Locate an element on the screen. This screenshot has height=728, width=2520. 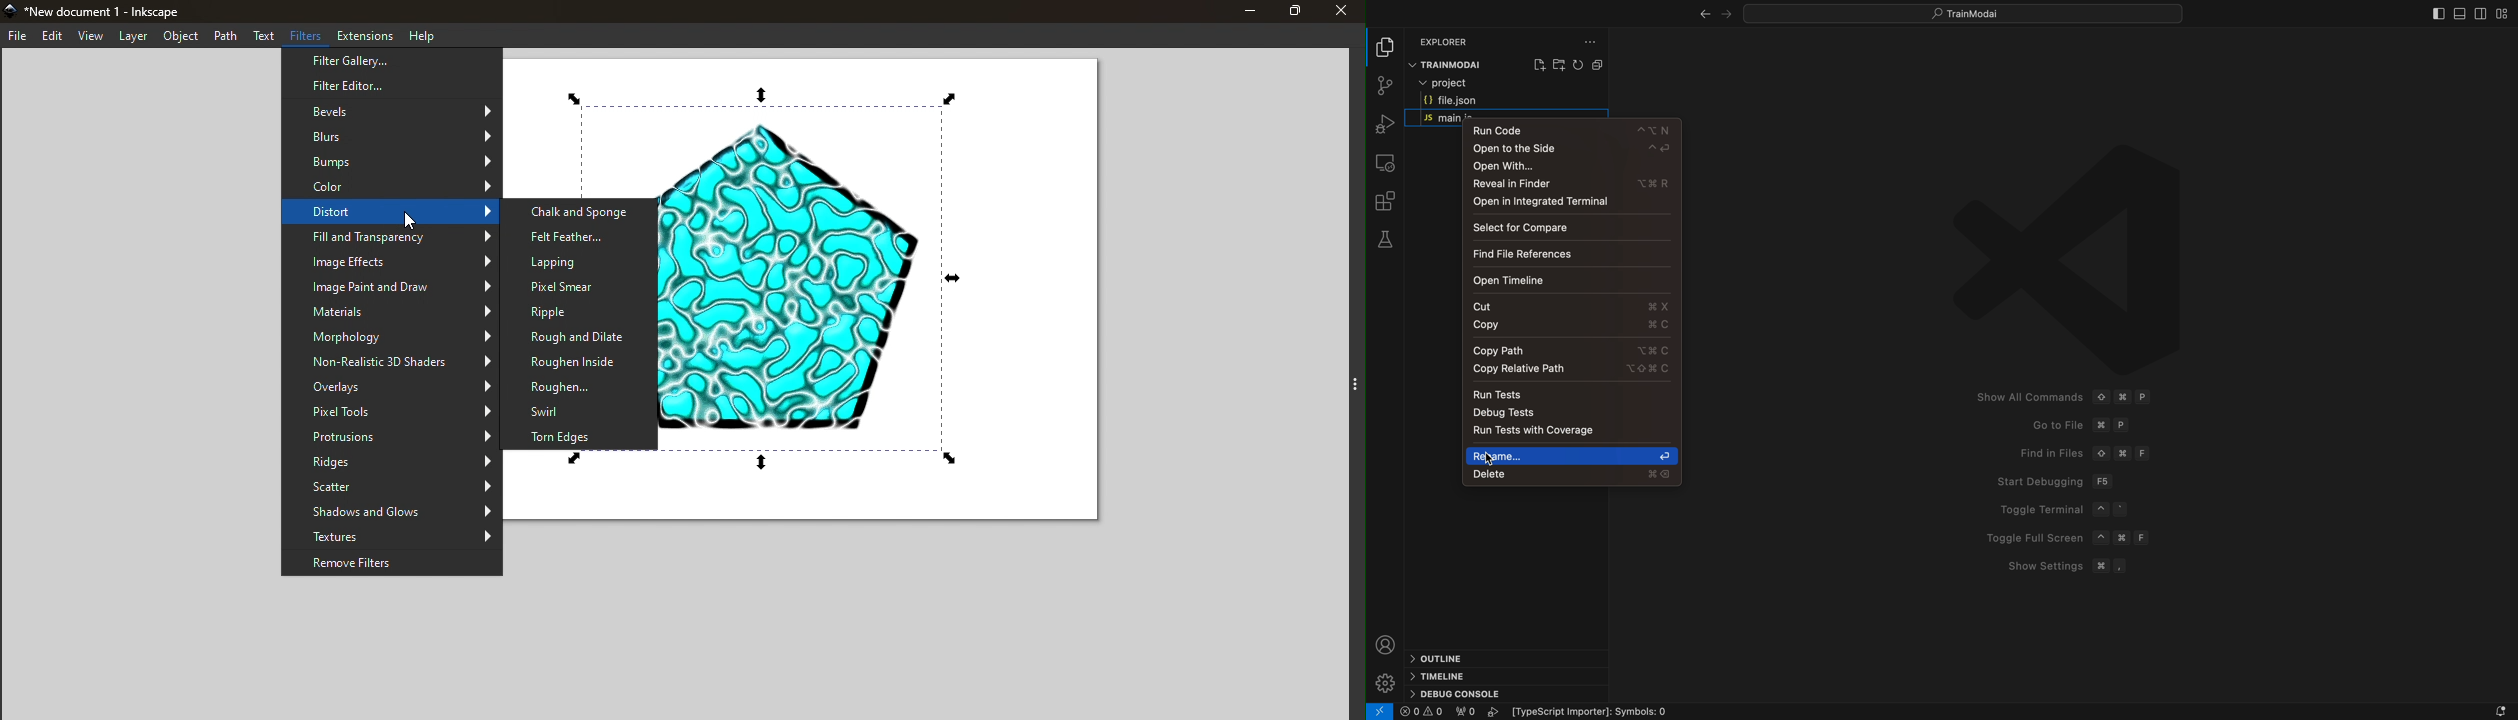
Toggle Full Screen is located at coordinates (2064, 535).